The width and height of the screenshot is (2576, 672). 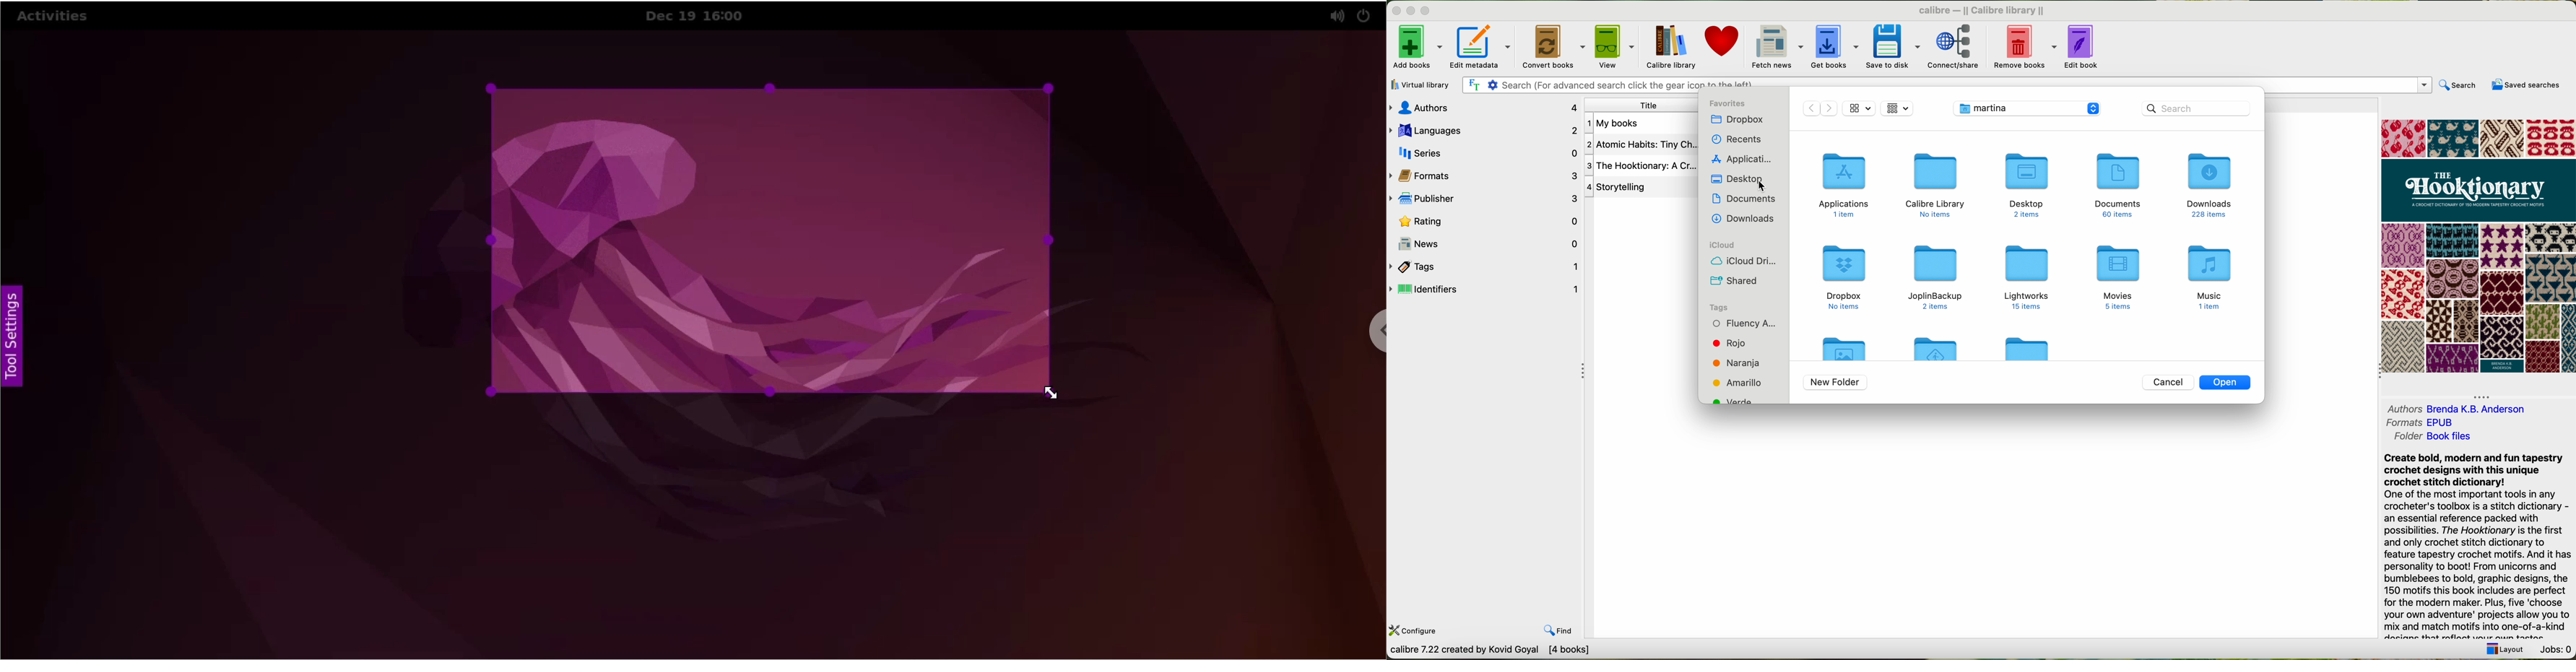 What do you see at coordinates (2120, 185) in the screenshot?
I see `documents folder` at bounding box center [2120, 185].